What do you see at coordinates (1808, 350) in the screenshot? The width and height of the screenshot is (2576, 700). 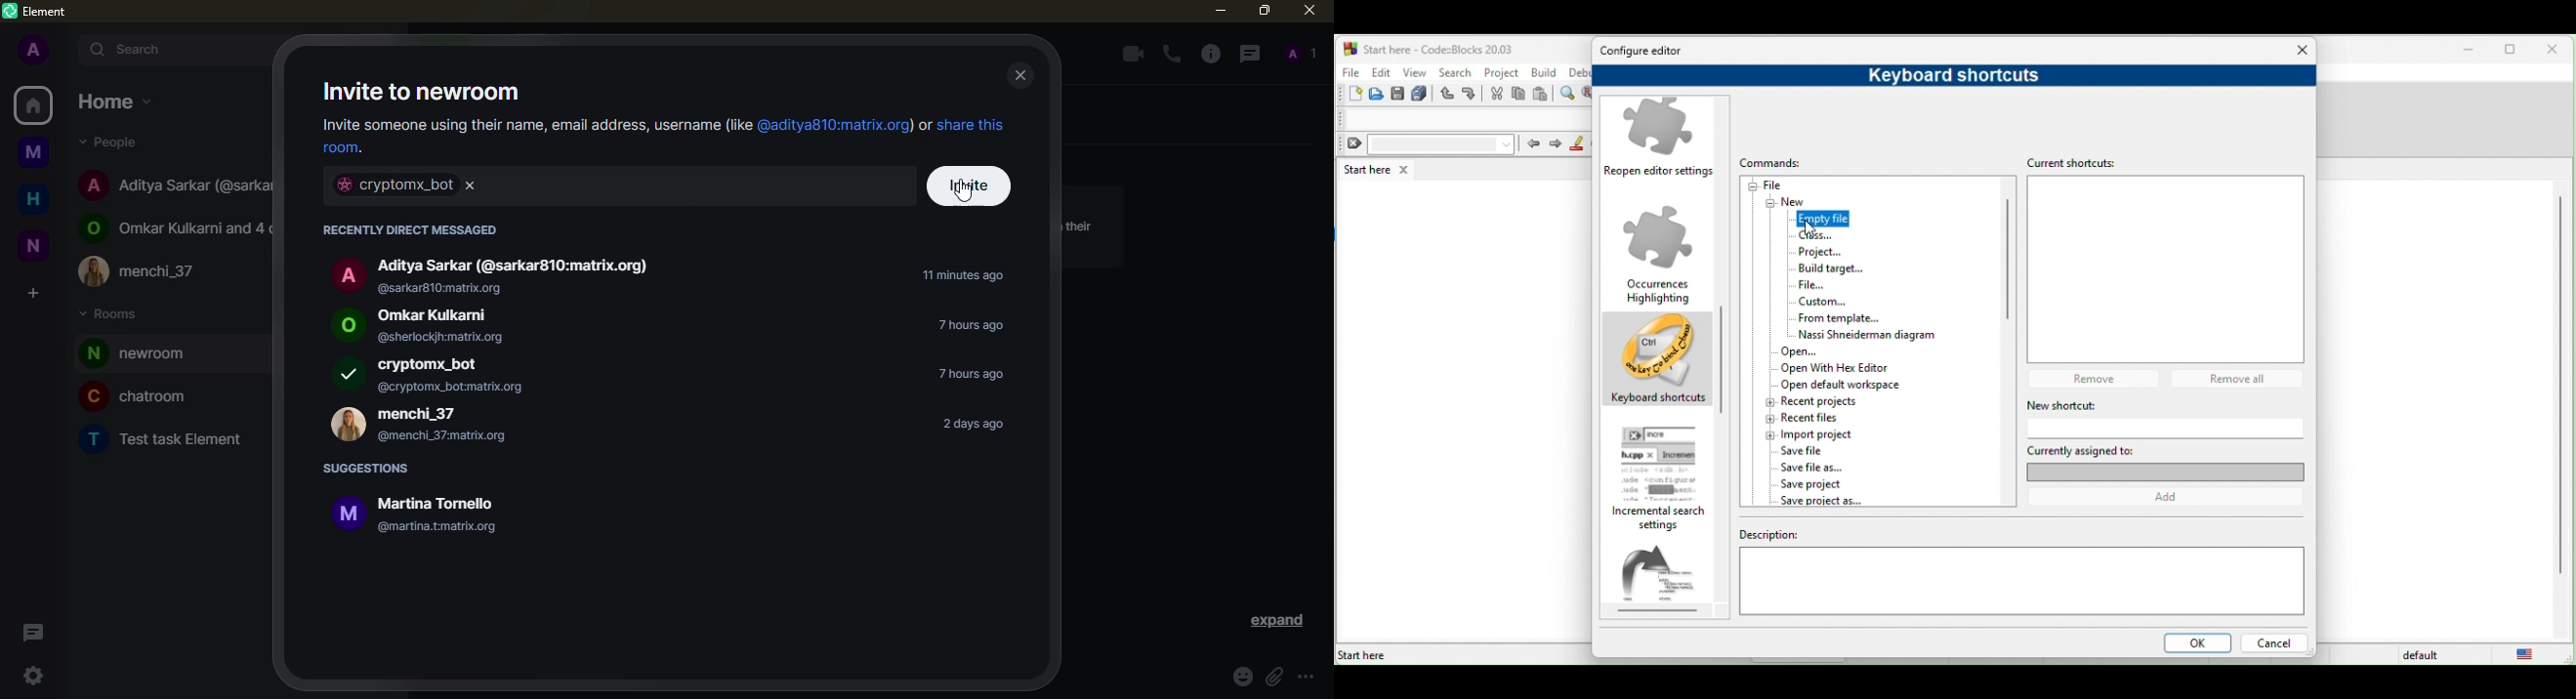 I see `open` at bounding box center [1808, 350].